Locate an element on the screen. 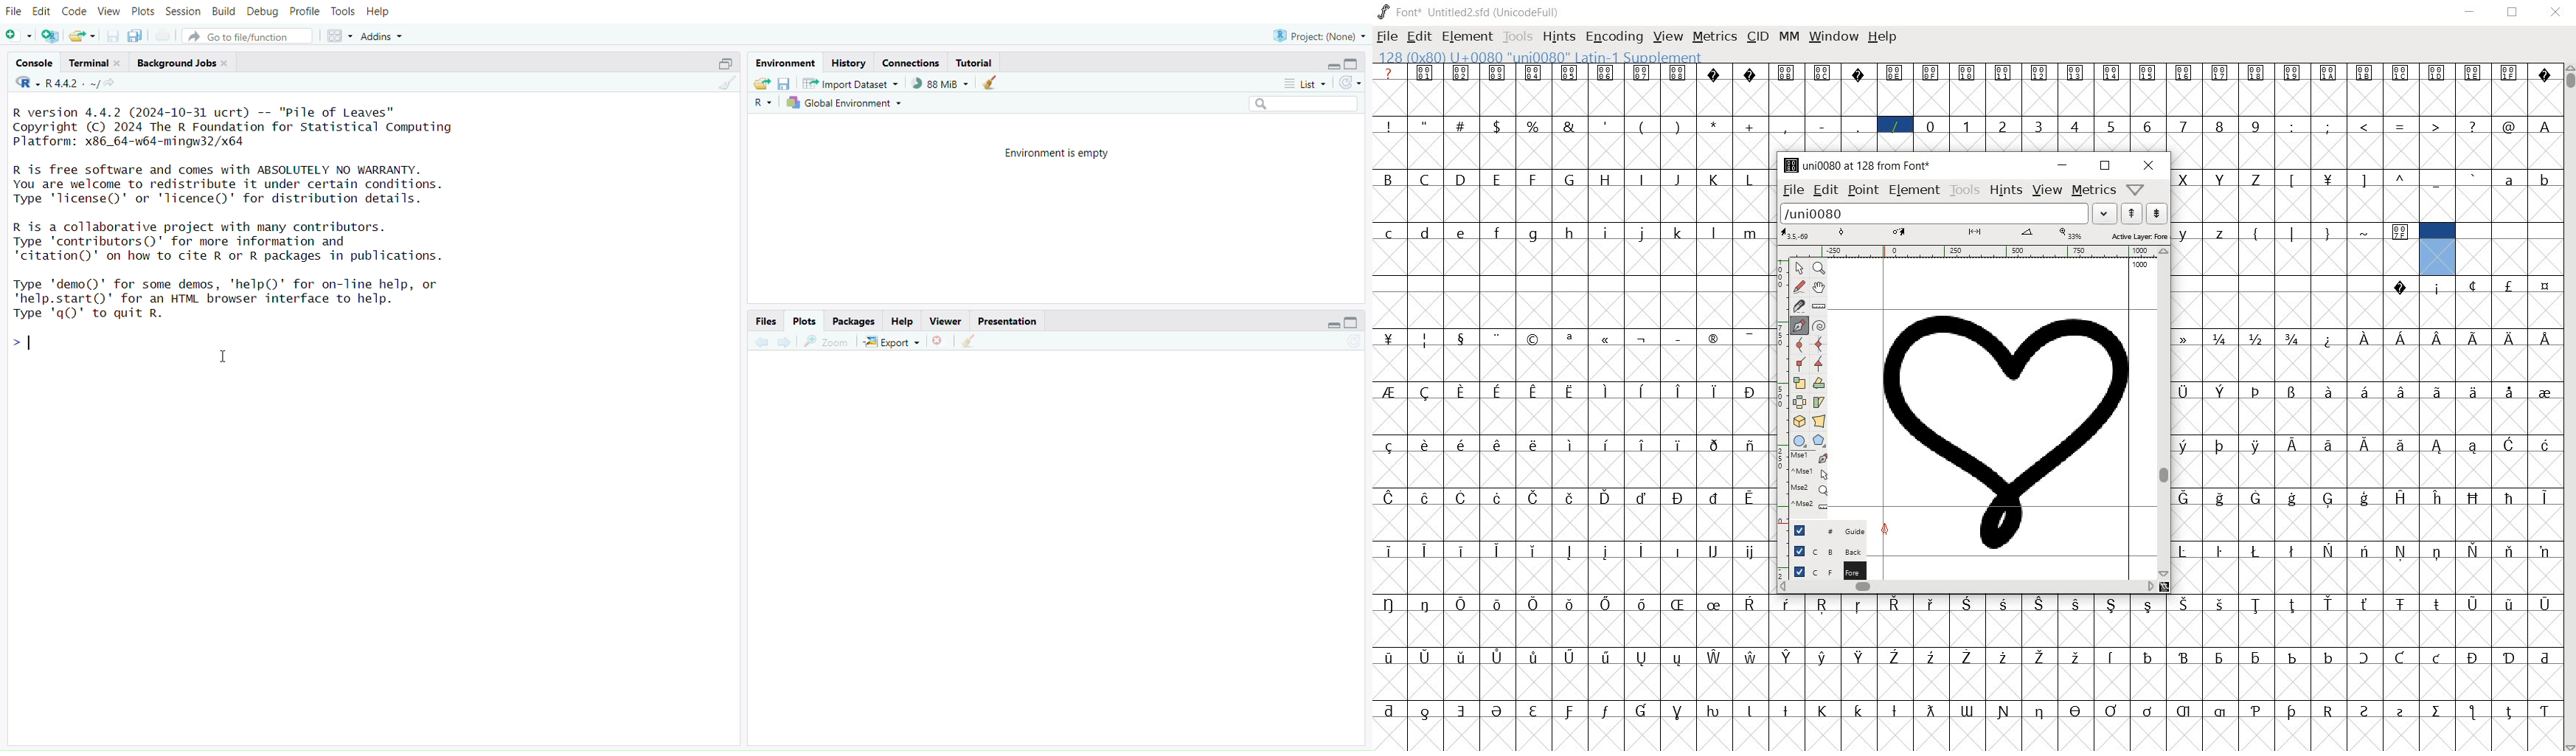 Image resolution: width=2576 pixels, height=756 pixels. glyph is located at coordinates (1822, 711).